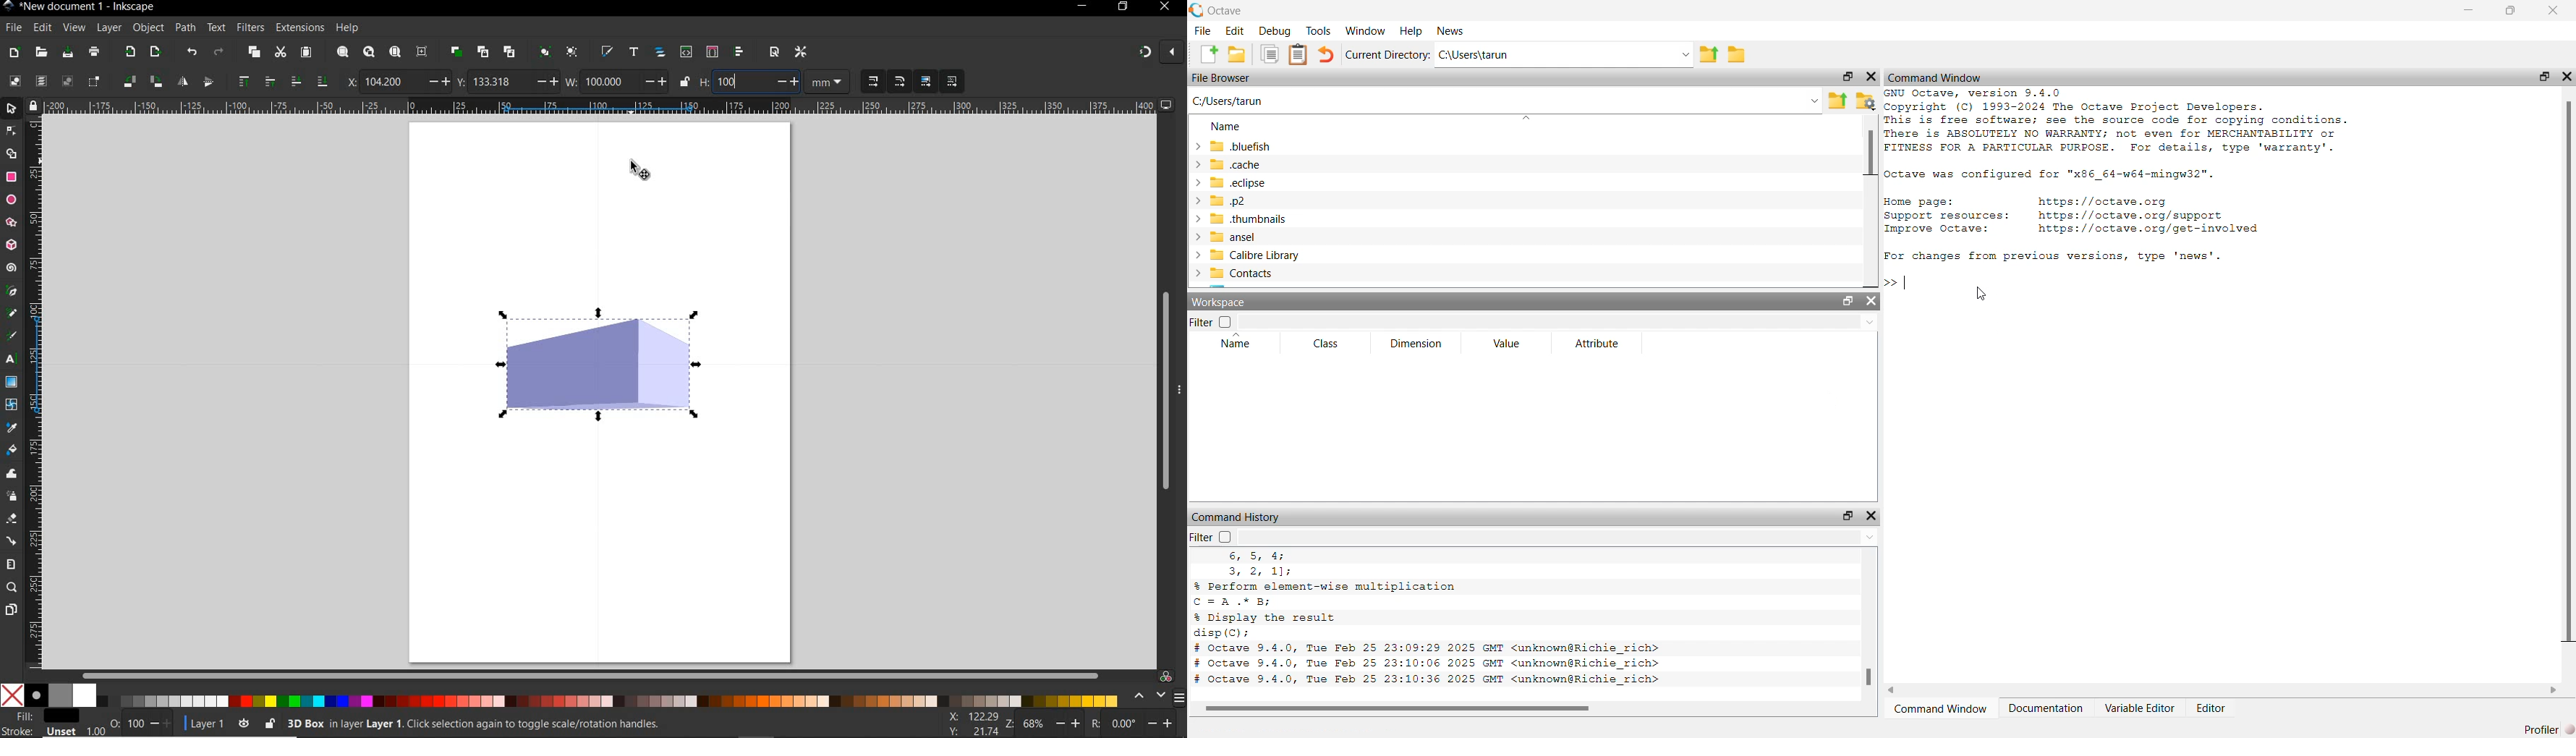 This screenshot has width=2576, height=756. Describe the element at coordinates (1226, 126) in the screenshot. I see `Name` at that location.